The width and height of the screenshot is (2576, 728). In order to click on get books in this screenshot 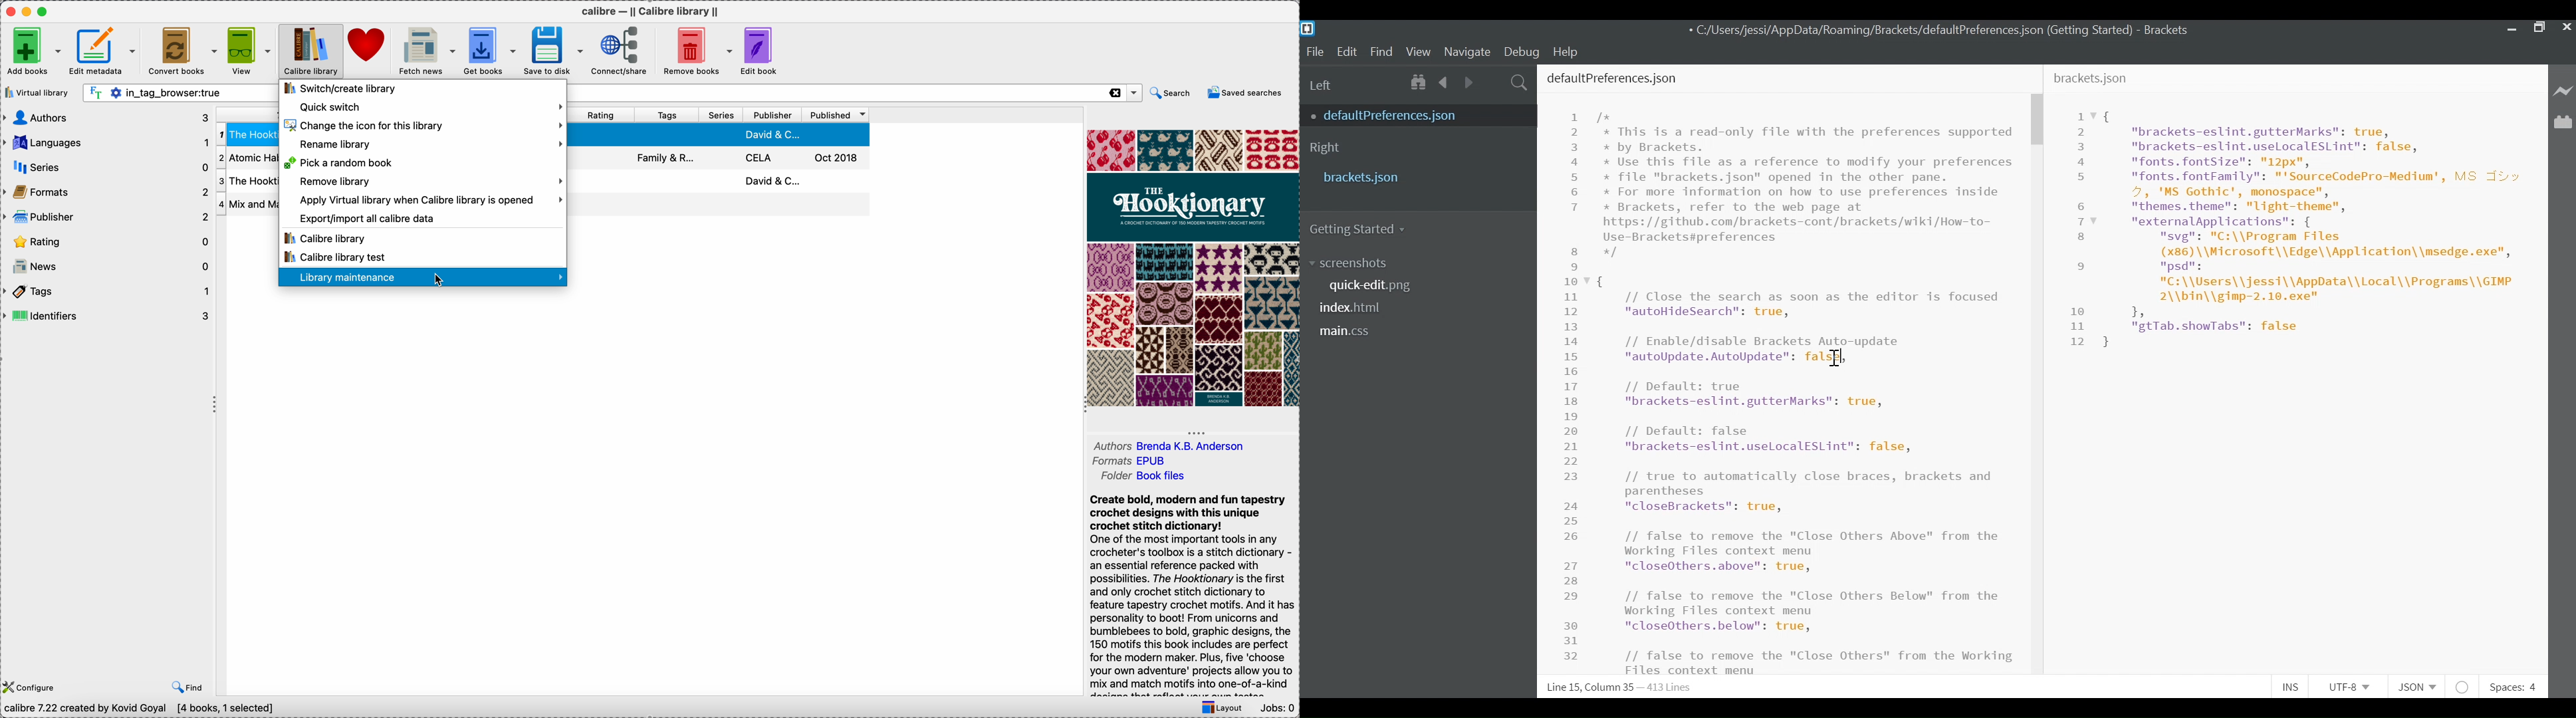, I will do `click(491, 50)`.